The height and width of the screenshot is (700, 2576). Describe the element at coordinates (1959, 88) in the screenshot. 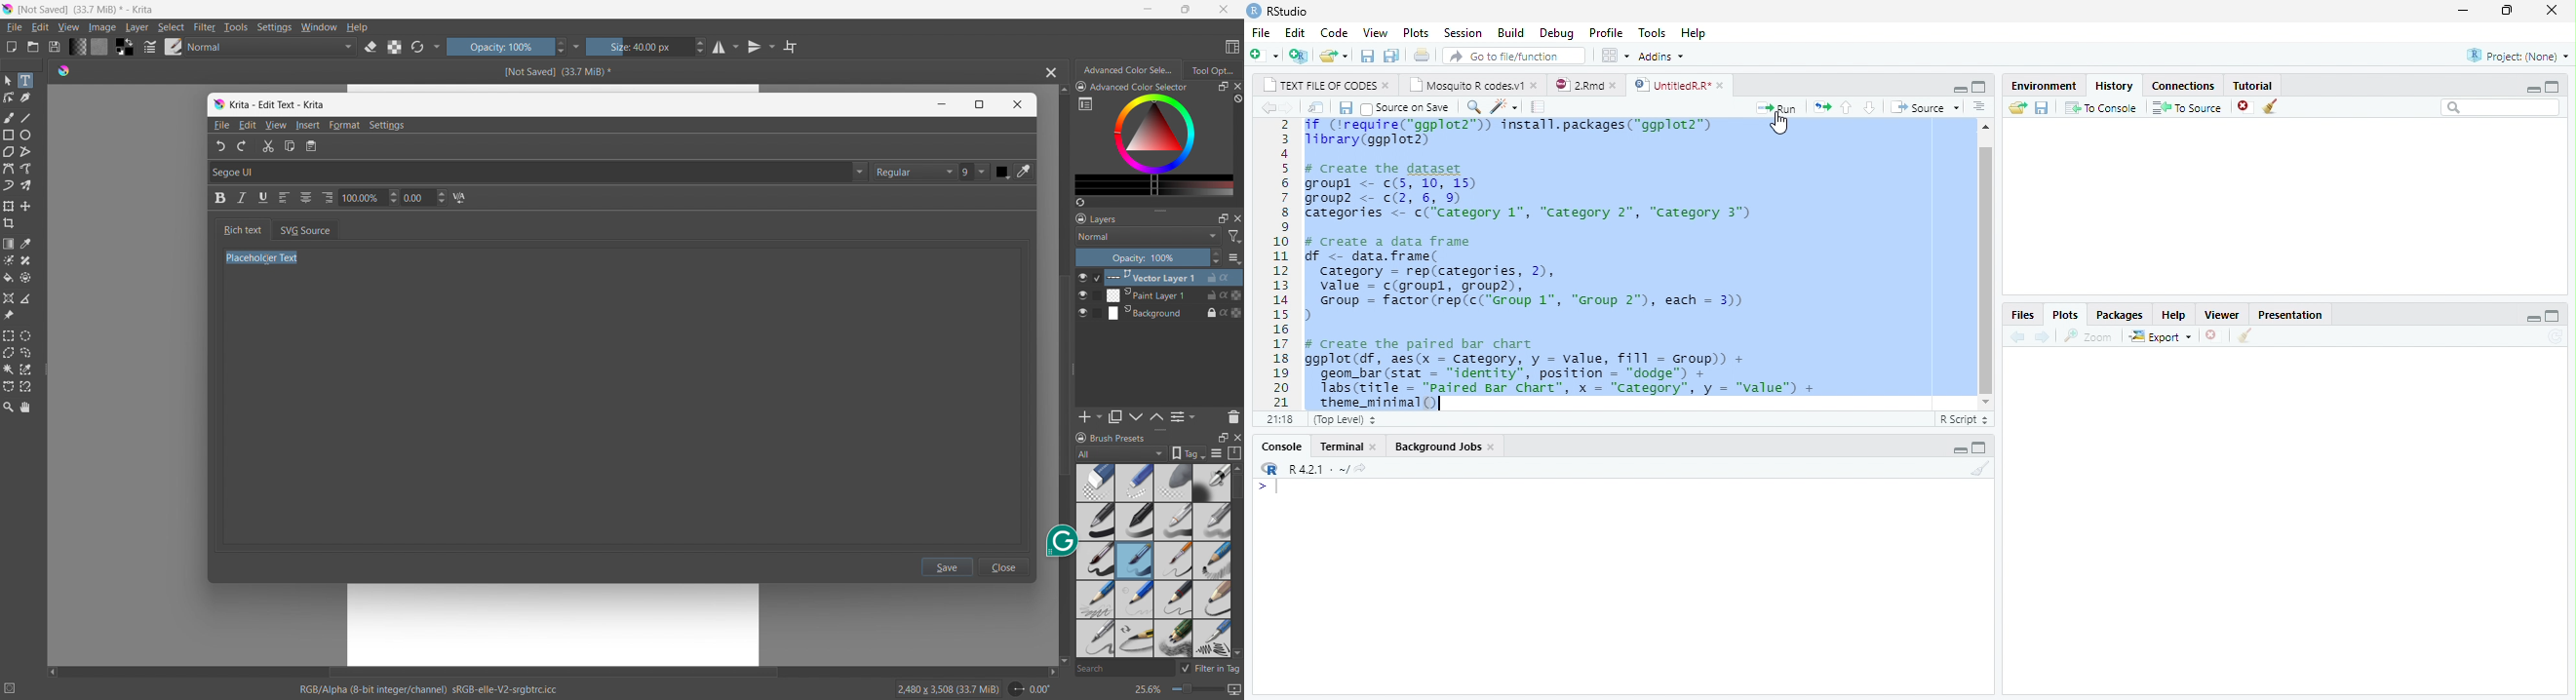

I see `minimize` at that location.